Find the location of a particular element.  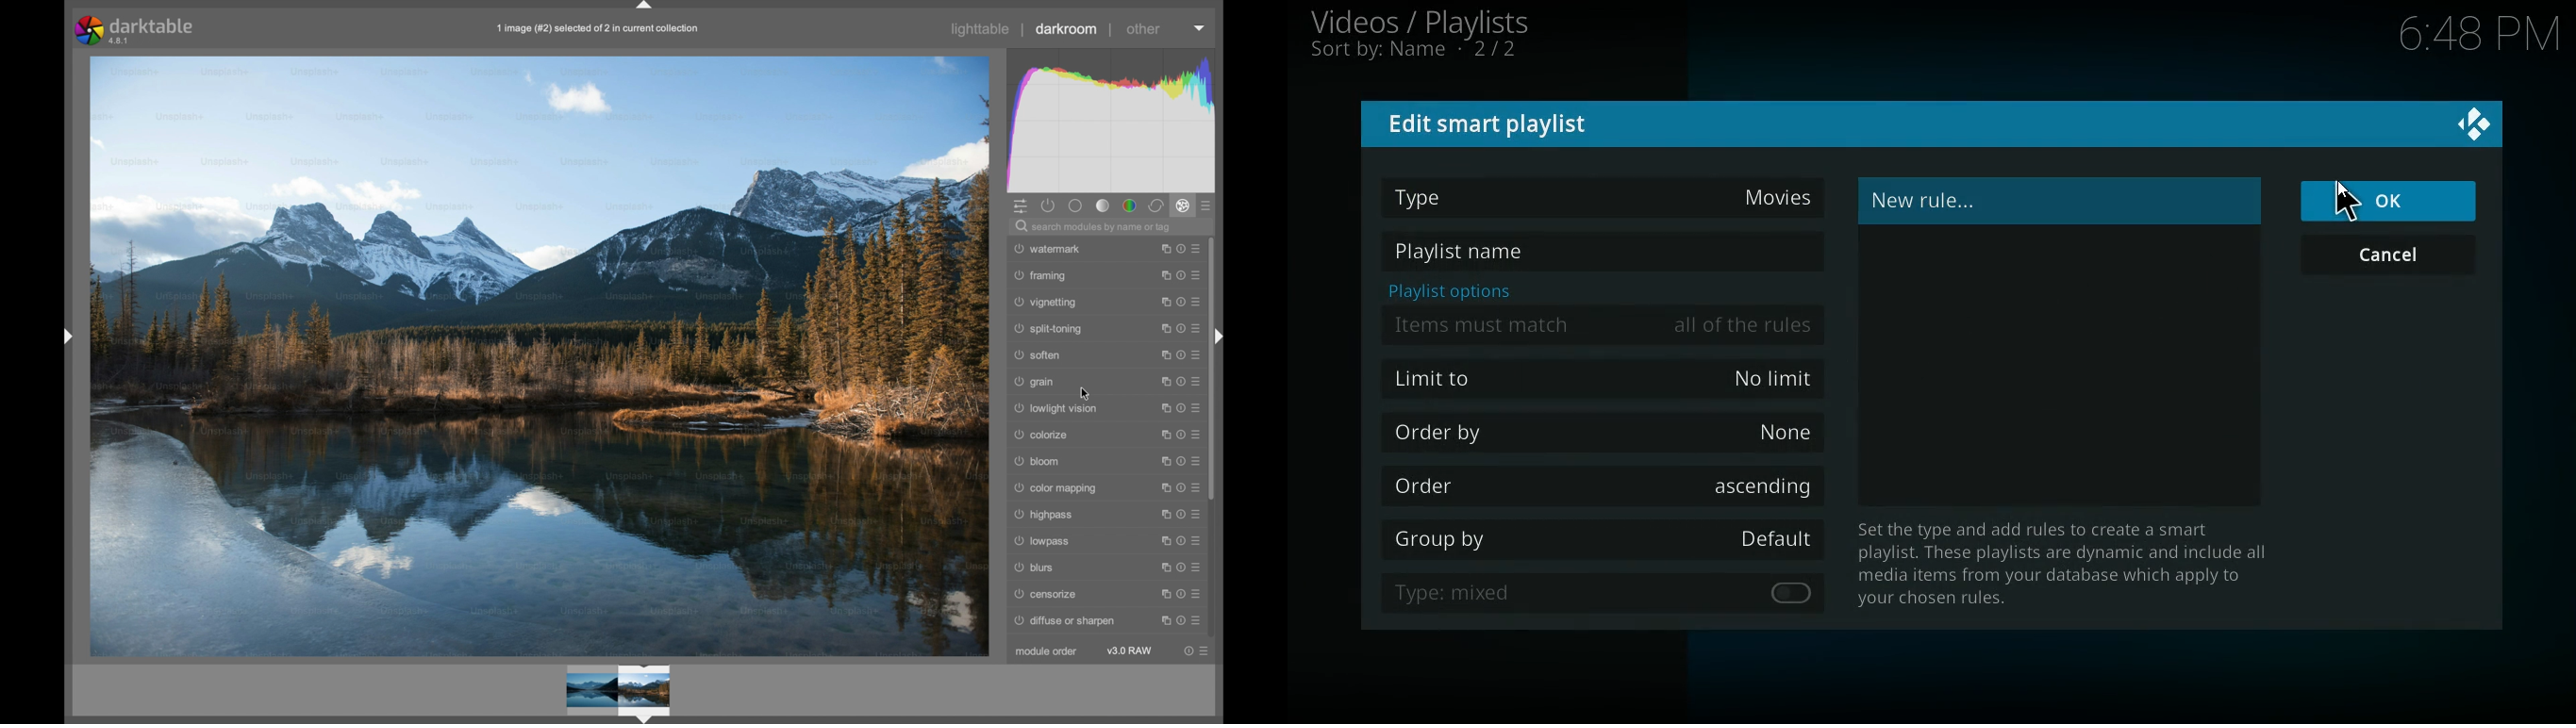

videos/plaaylists is located at coordinates (1422, 23).